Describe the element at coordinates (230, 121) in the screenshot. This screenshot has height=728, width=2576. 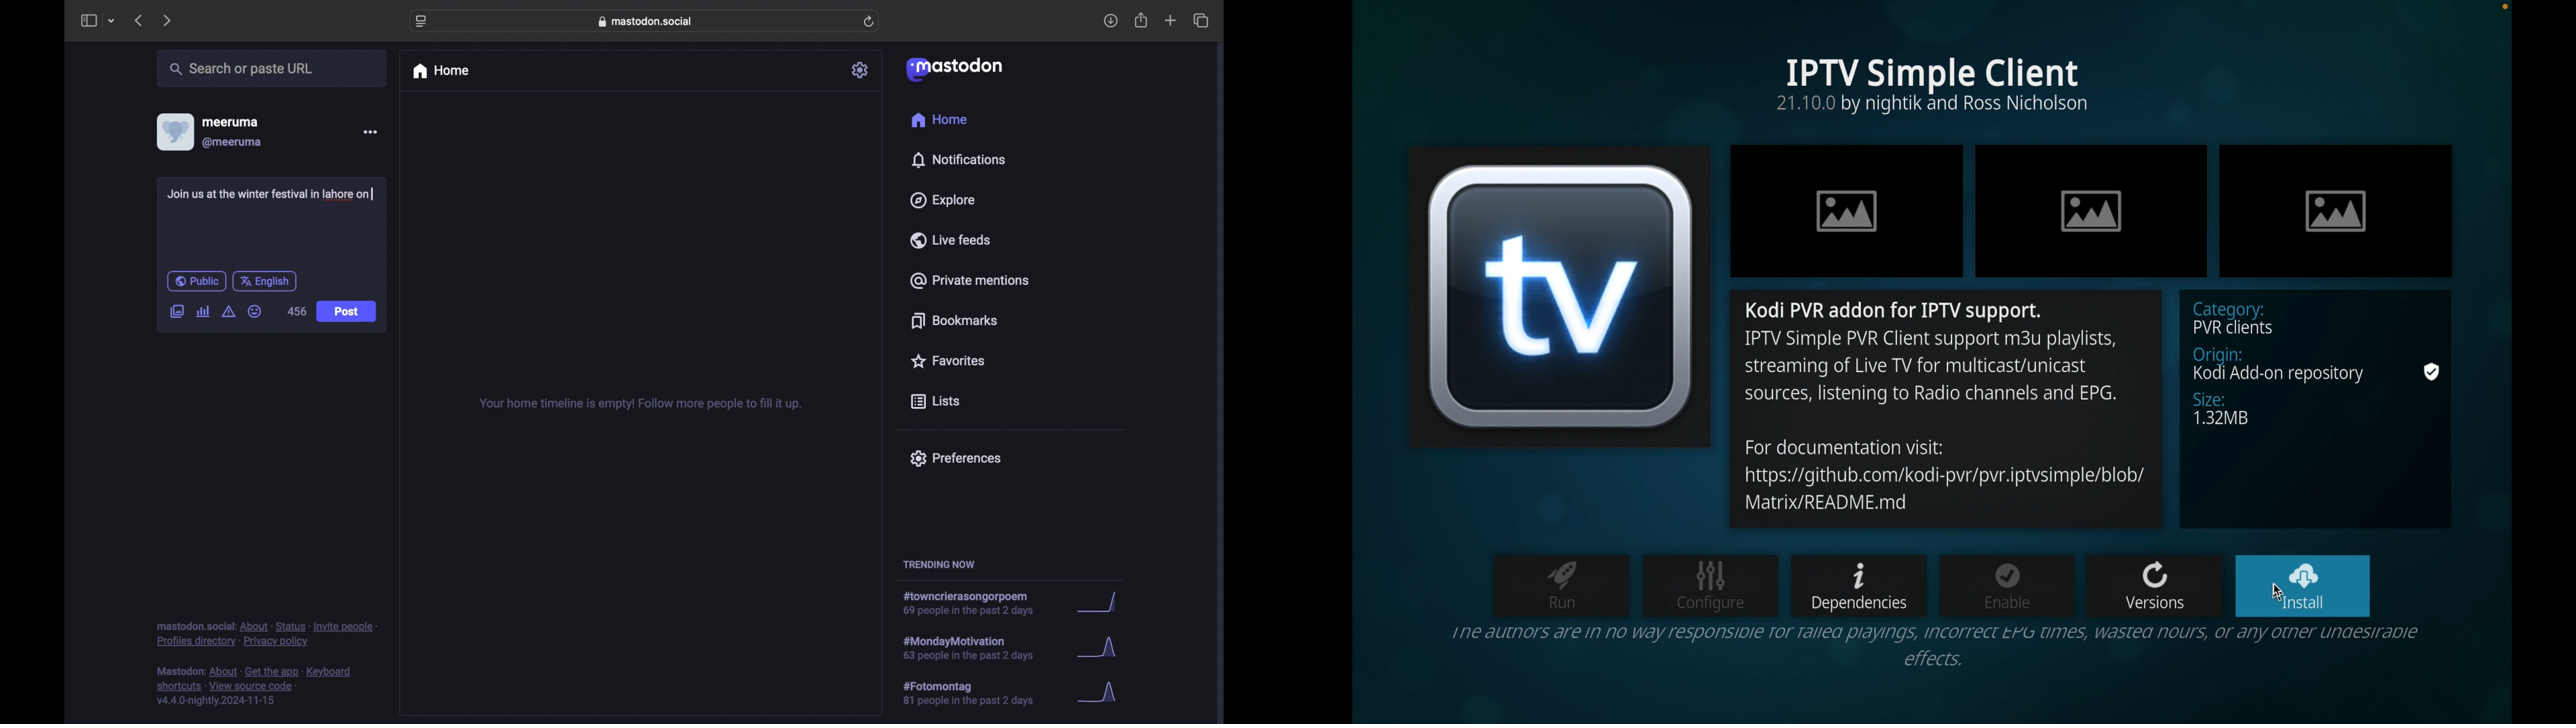
I see `meeruma` at that location.